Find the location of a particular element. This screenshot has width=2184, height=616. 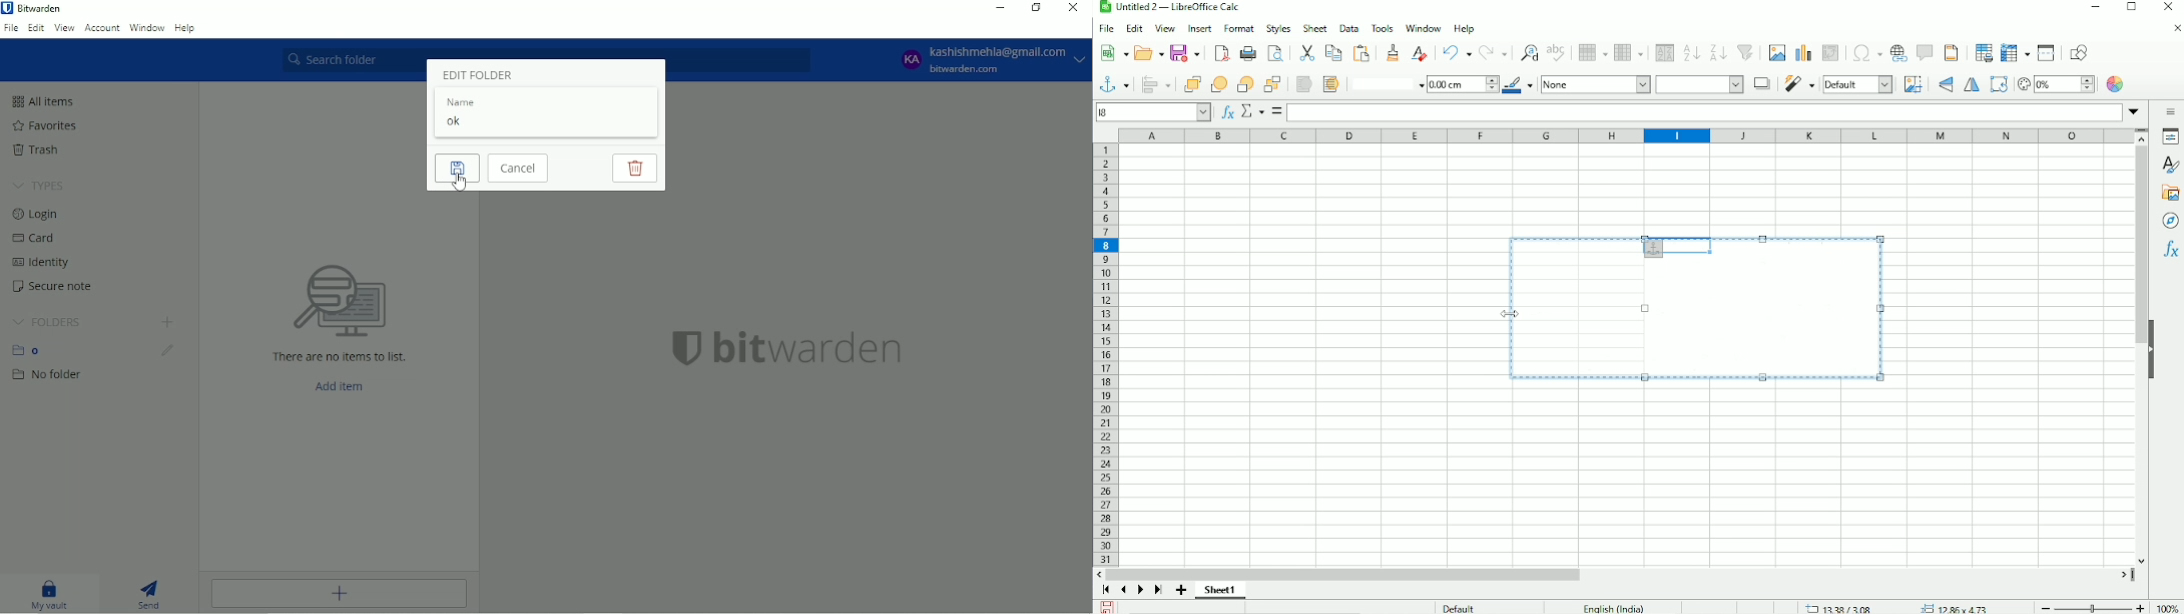

Scroll to previous sheet is located at coordinates (1124, 589).